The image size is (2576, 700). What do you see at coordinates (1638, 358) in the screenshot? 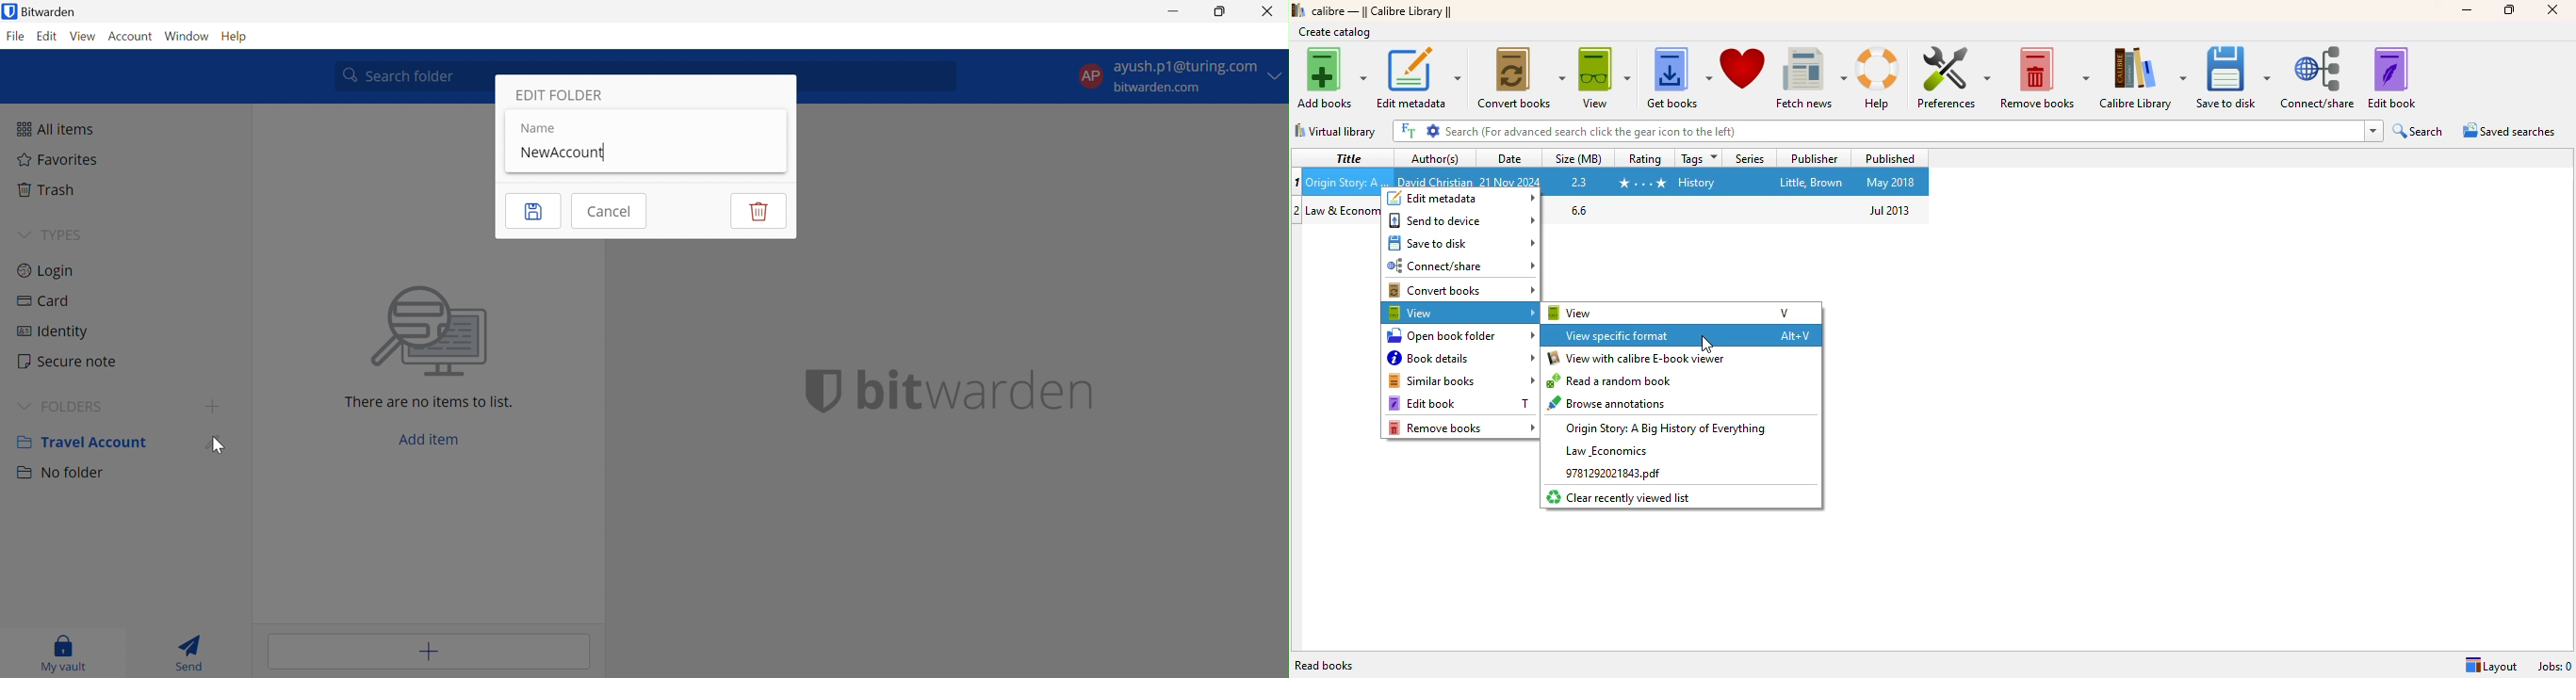
I see `view with calibre e-book viewer` at bounding box center [1638, 358].